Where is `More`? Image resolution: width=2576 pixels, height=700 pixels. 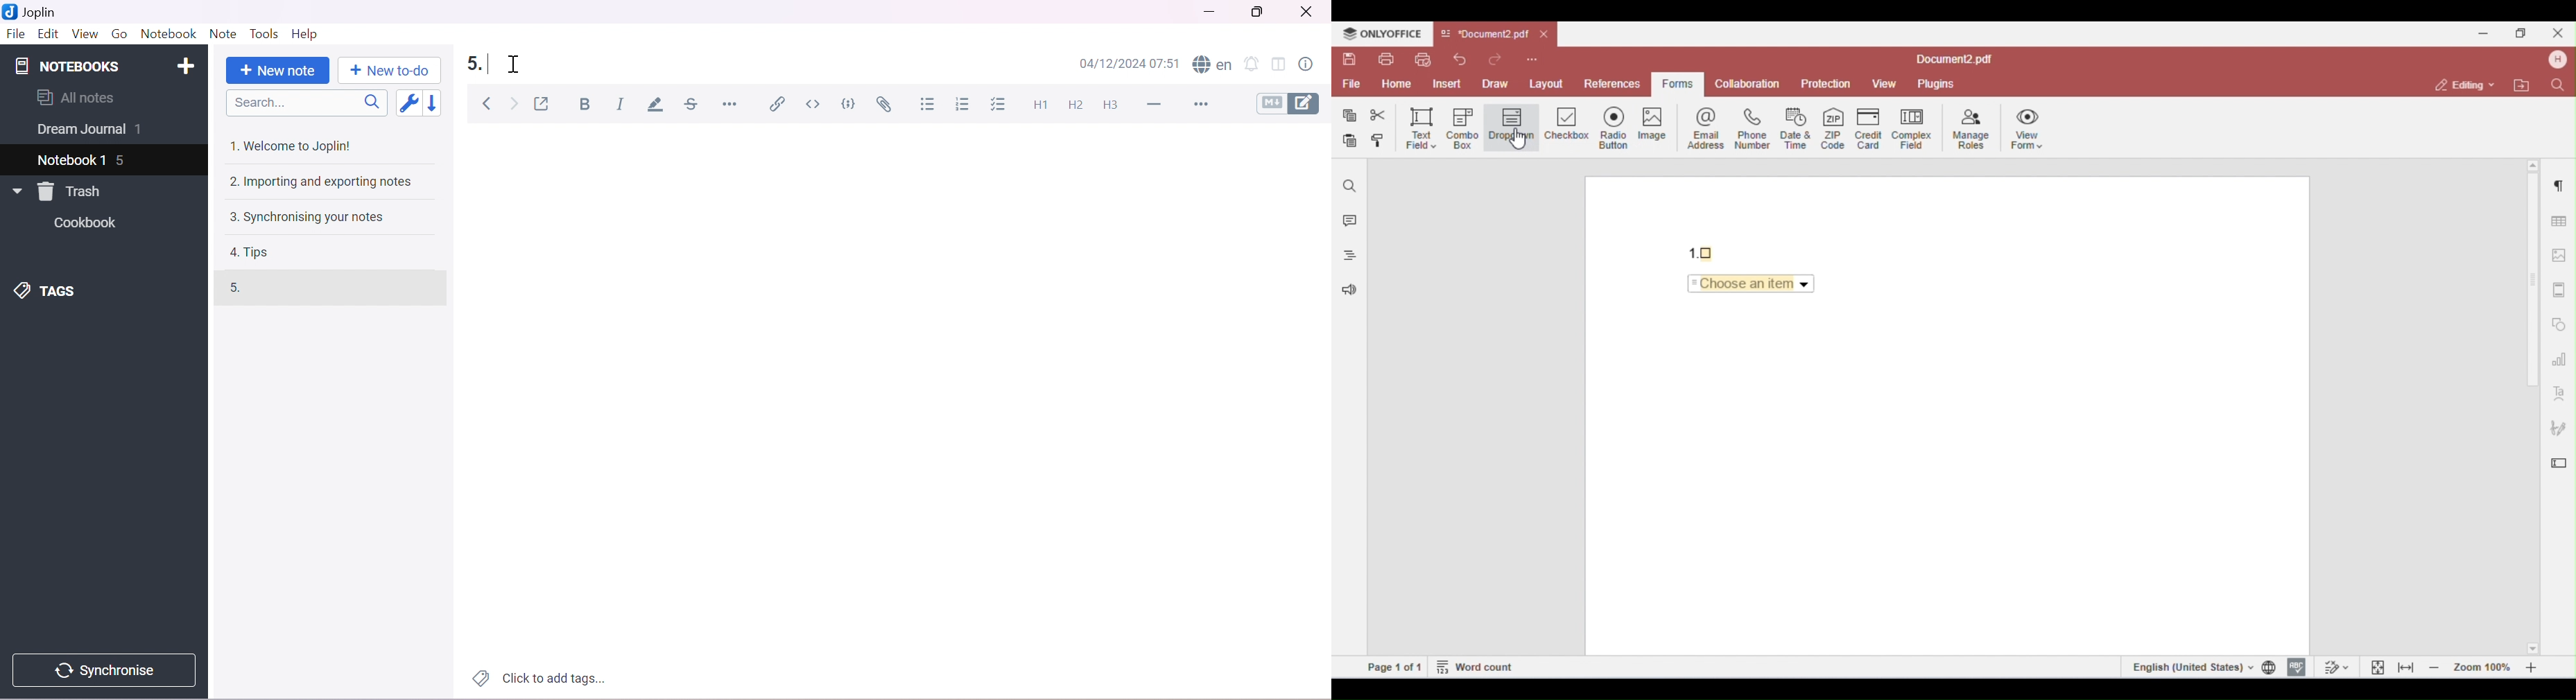
More is located at coordinates (1204, 105).